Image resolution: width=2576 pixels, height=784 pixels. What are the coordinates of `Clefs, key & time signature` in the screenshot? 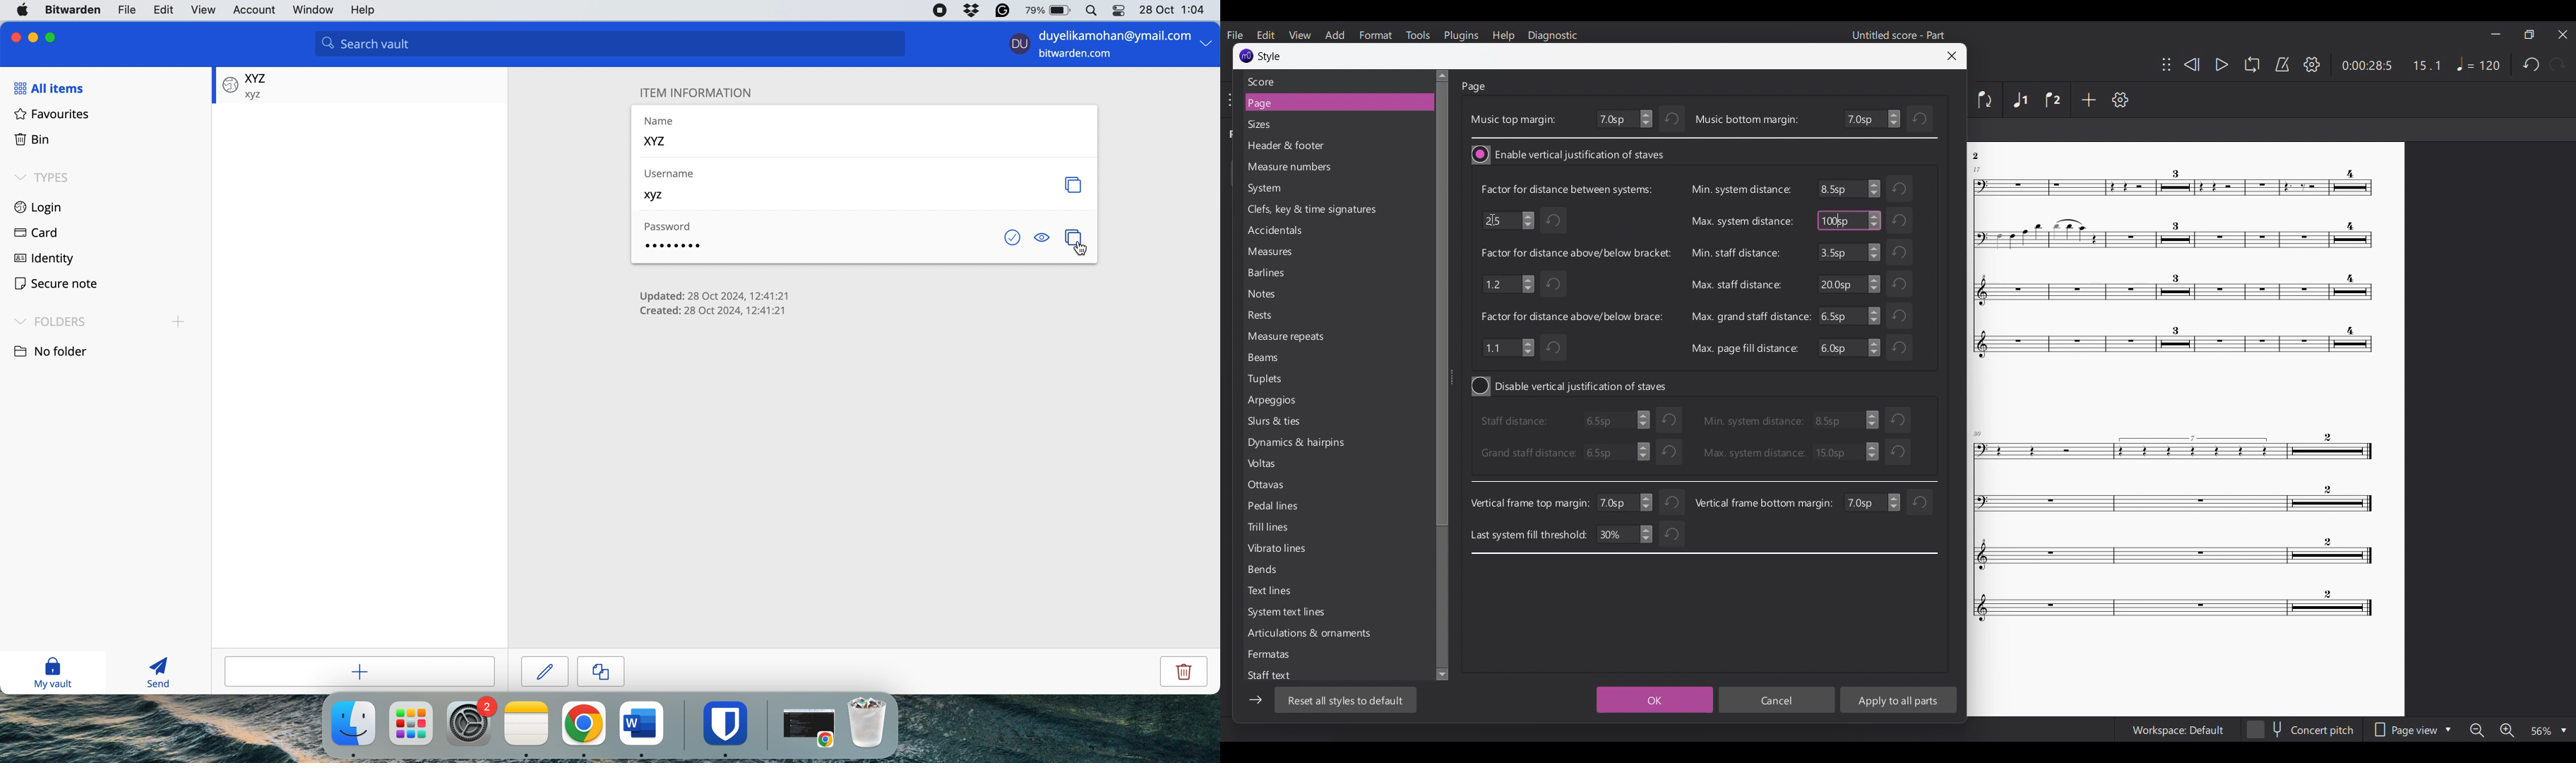 It's located at (1318, 210).